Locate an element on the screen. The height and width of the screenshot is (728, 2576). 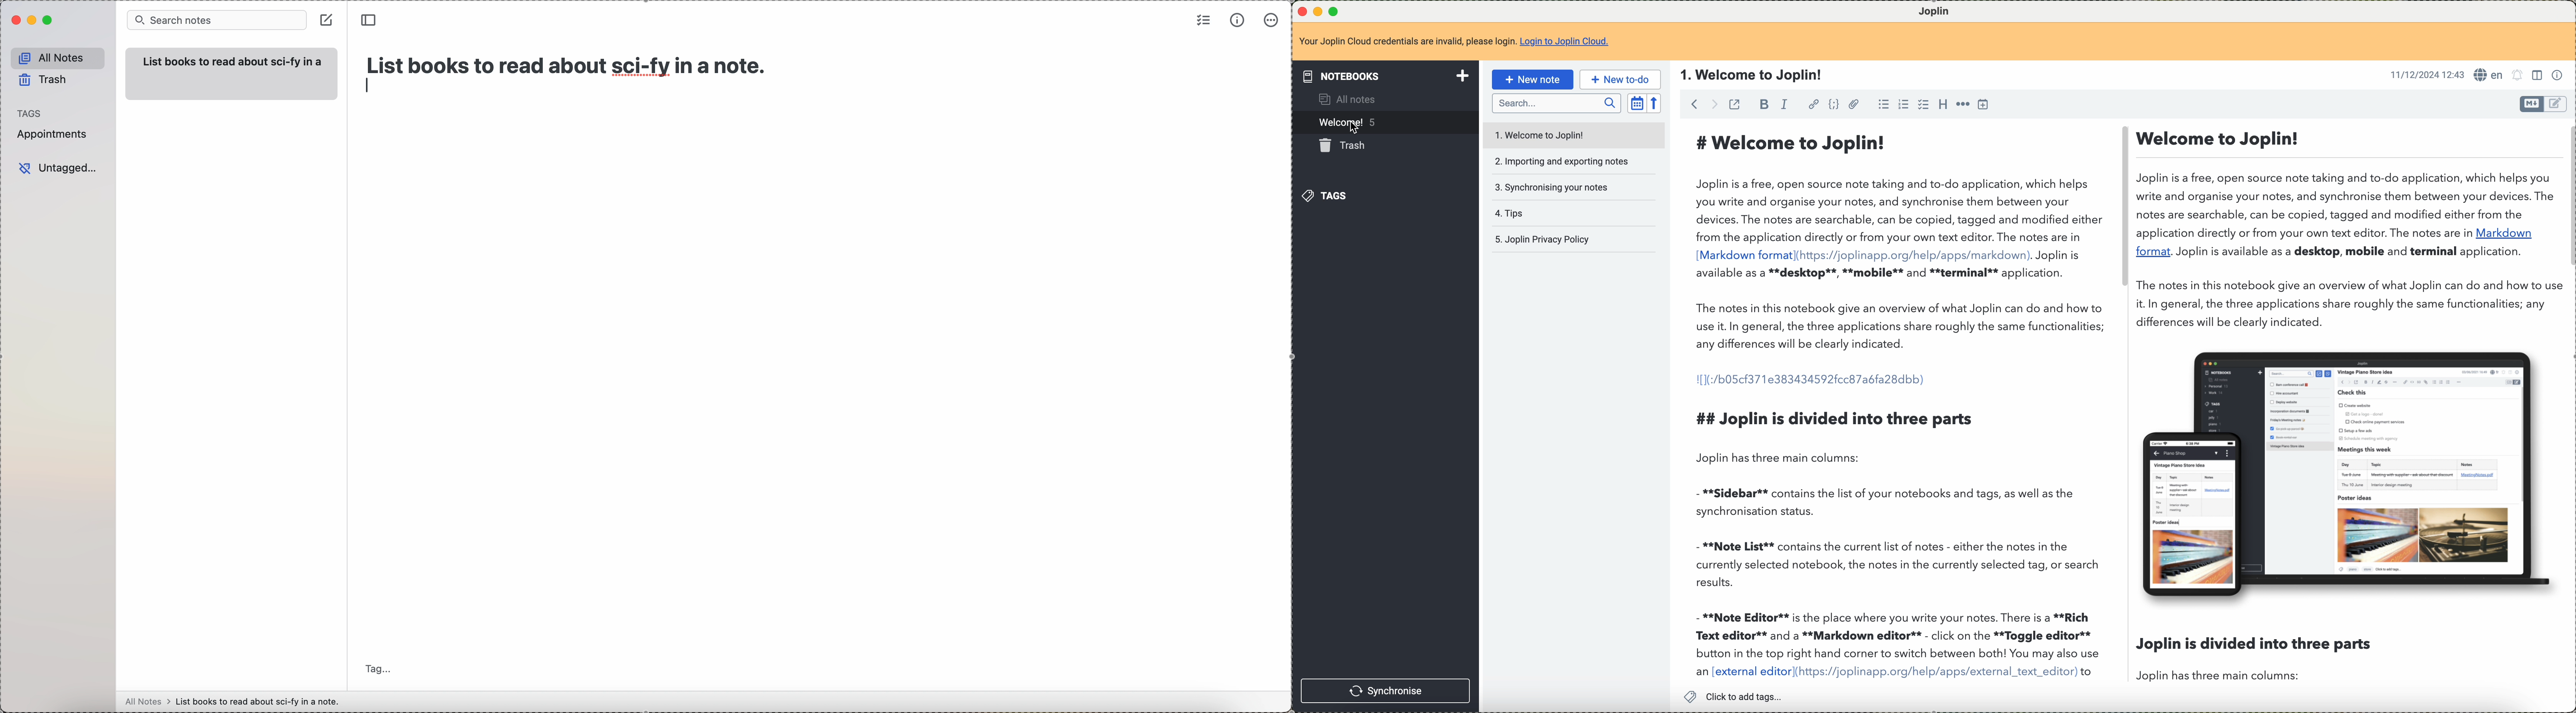
new to-do is located at coordinates (1620, 79).